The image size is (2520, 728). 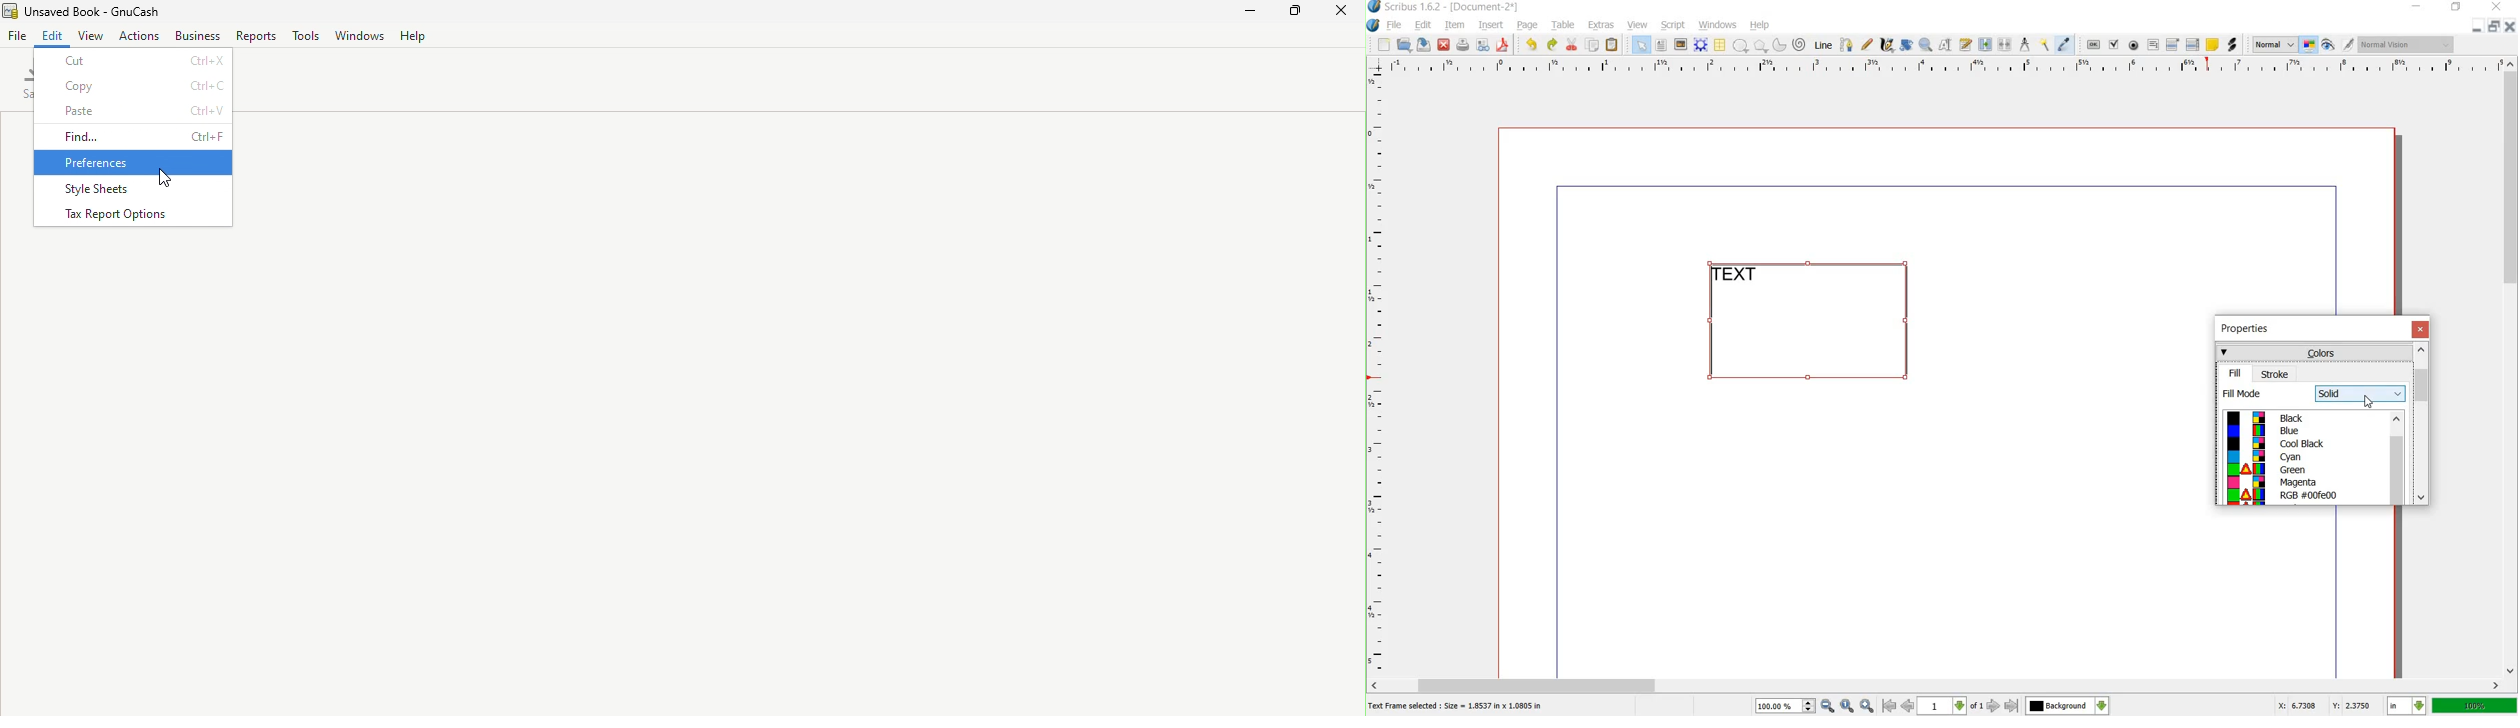 What do you see at coordinates (2094, 43) in the screenshot?
I see `pdf push button` at bounding box center [2094, 43].